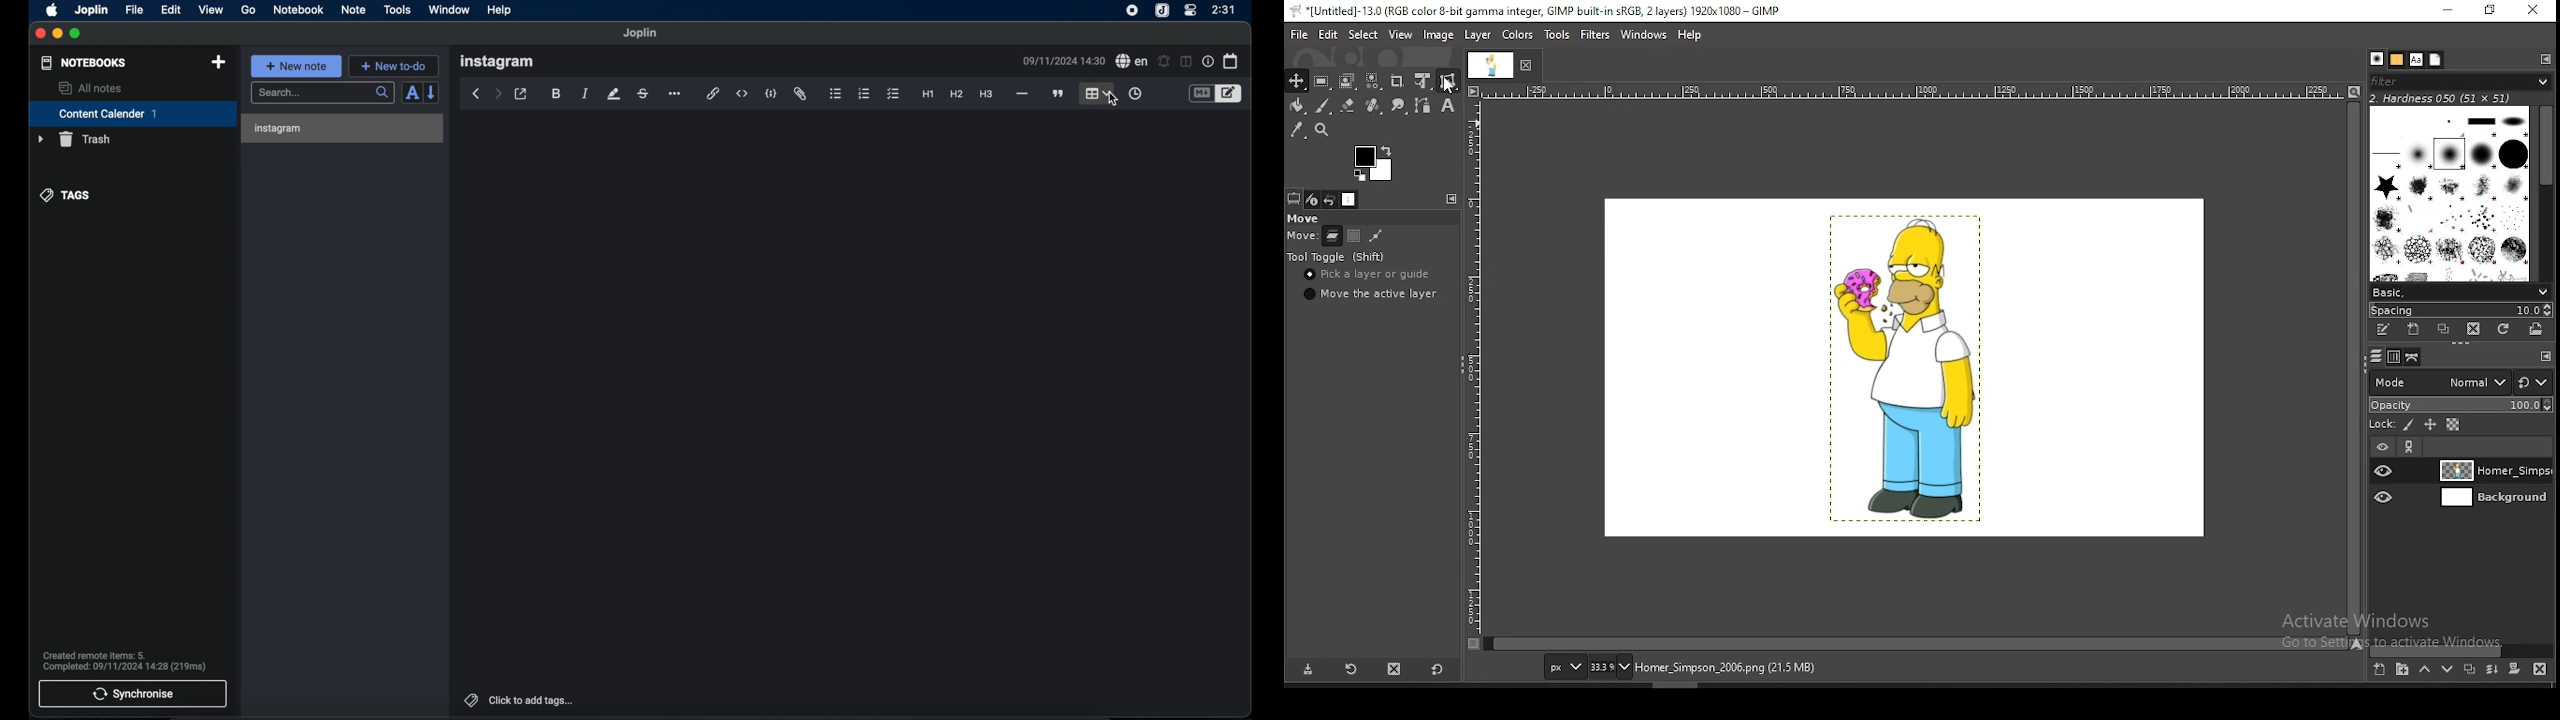 The width and height of the screenshot is (2576, 728). I want to click on Joplin, so click(641, 33).